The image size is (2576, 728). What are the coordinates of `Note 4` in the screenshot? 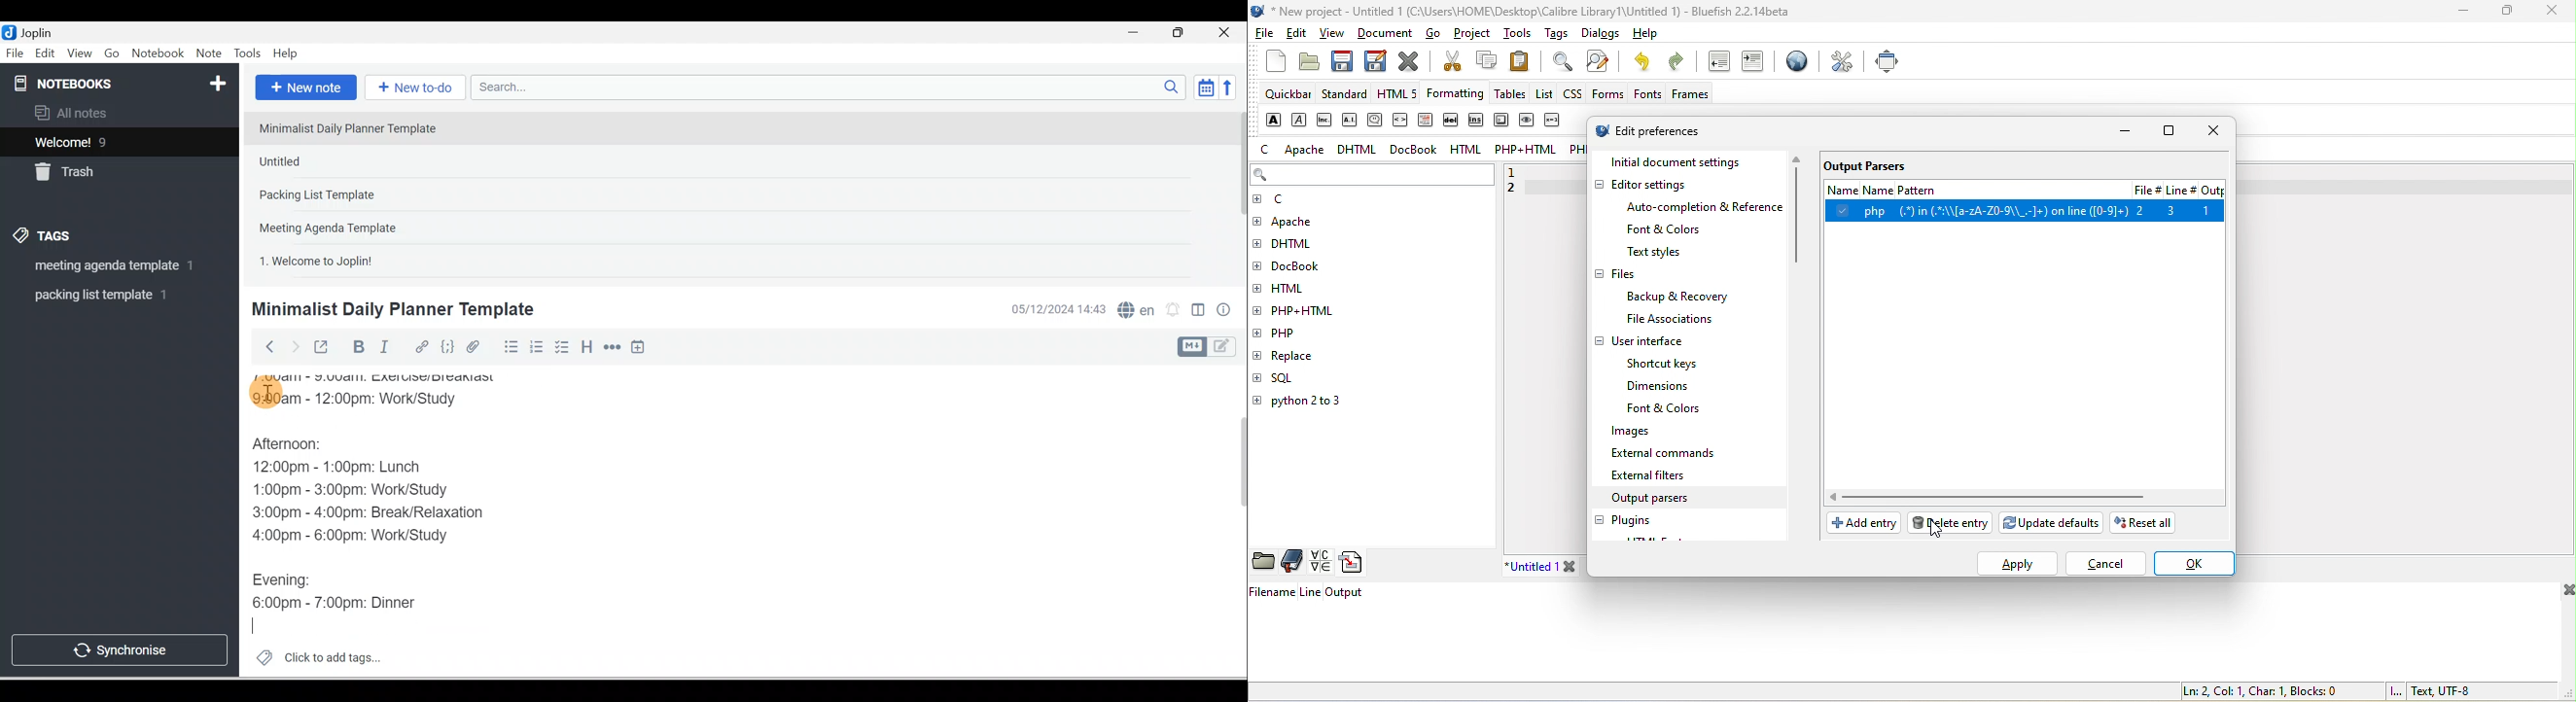 It's located at (346, 225).